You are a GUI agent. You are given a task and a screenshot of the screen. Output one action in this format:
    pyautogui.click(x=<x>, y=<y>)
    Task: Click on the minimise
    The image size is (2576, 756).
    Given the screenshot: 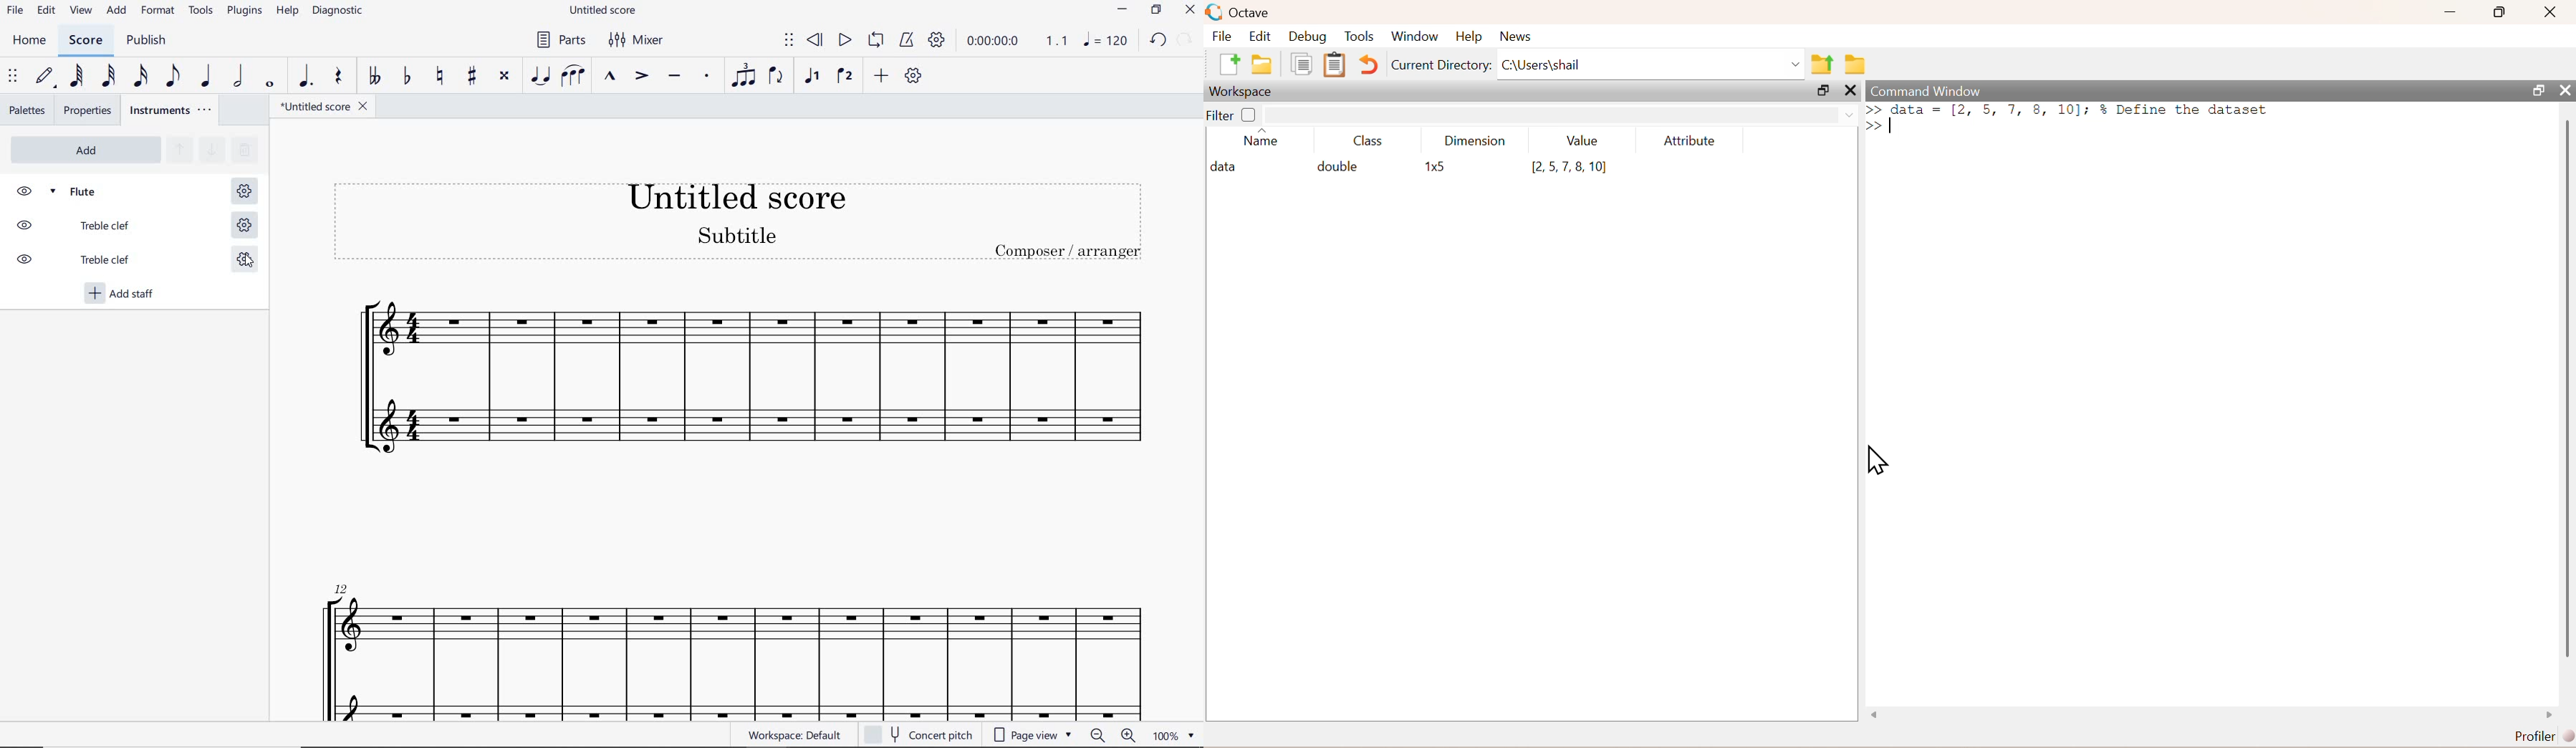 What is the action you would take?
    pyautogui.click(x=2451, y=10)
    